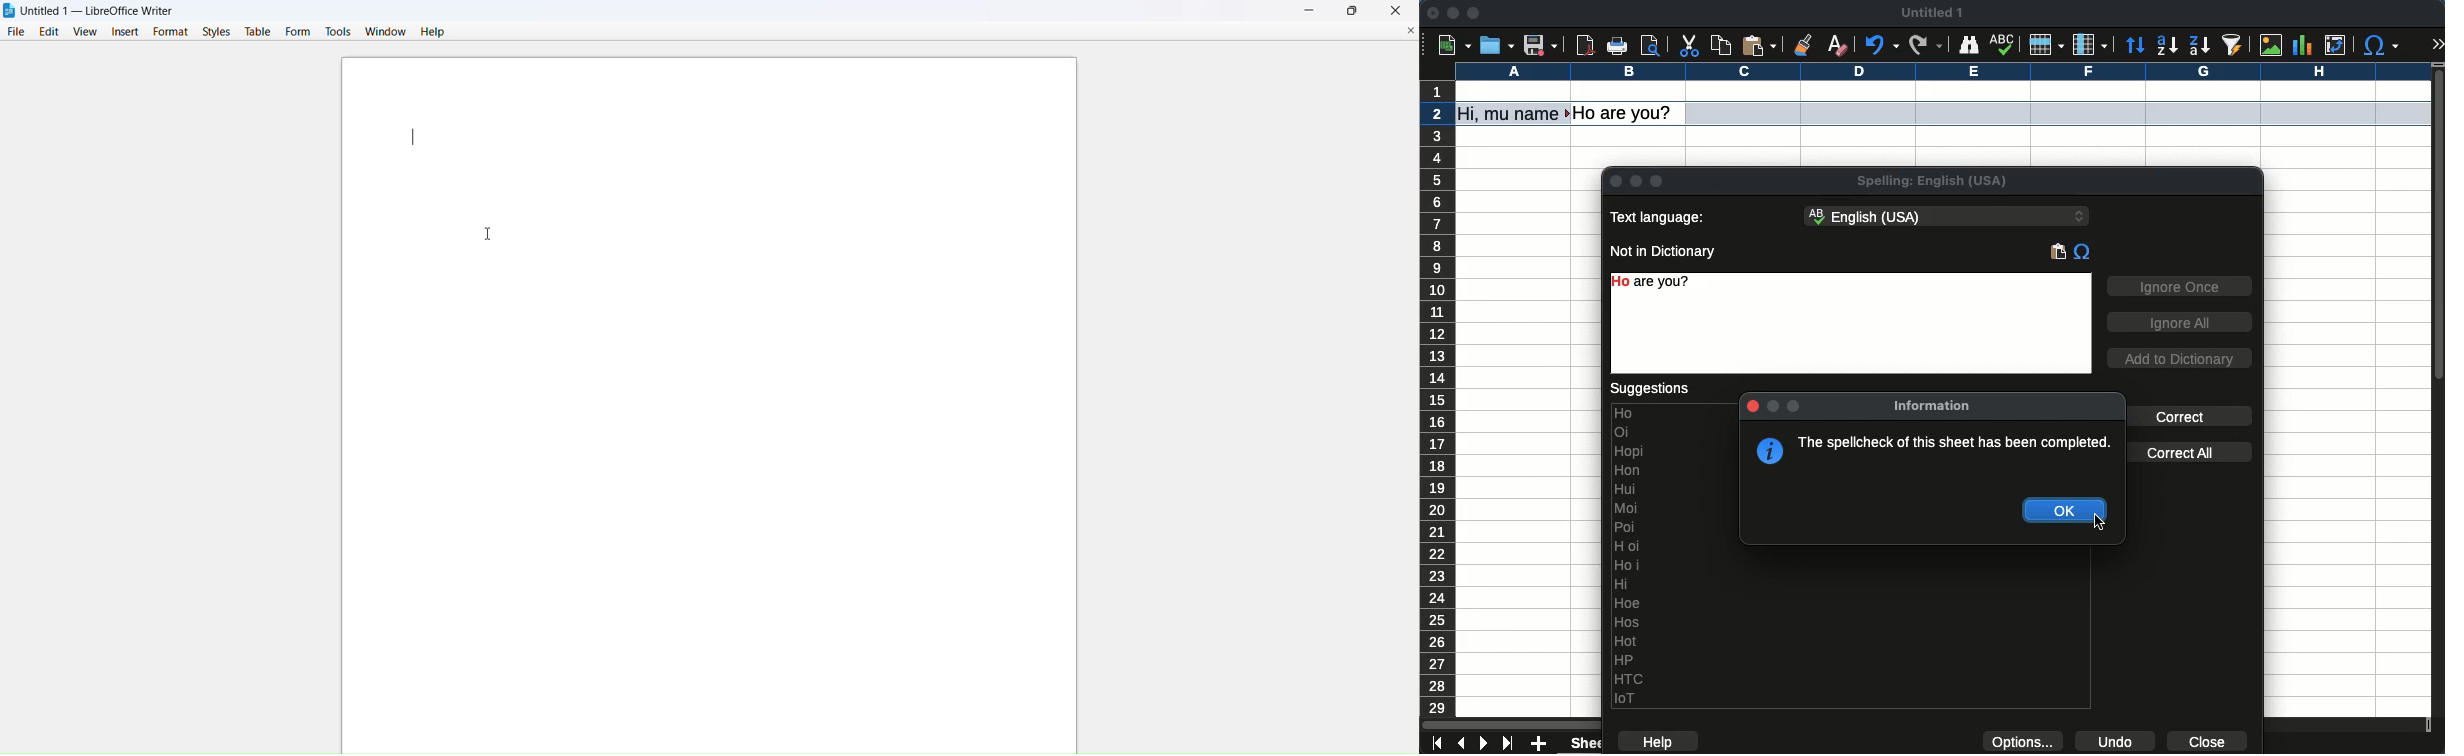  I want to click on column, so click(1942, 71).